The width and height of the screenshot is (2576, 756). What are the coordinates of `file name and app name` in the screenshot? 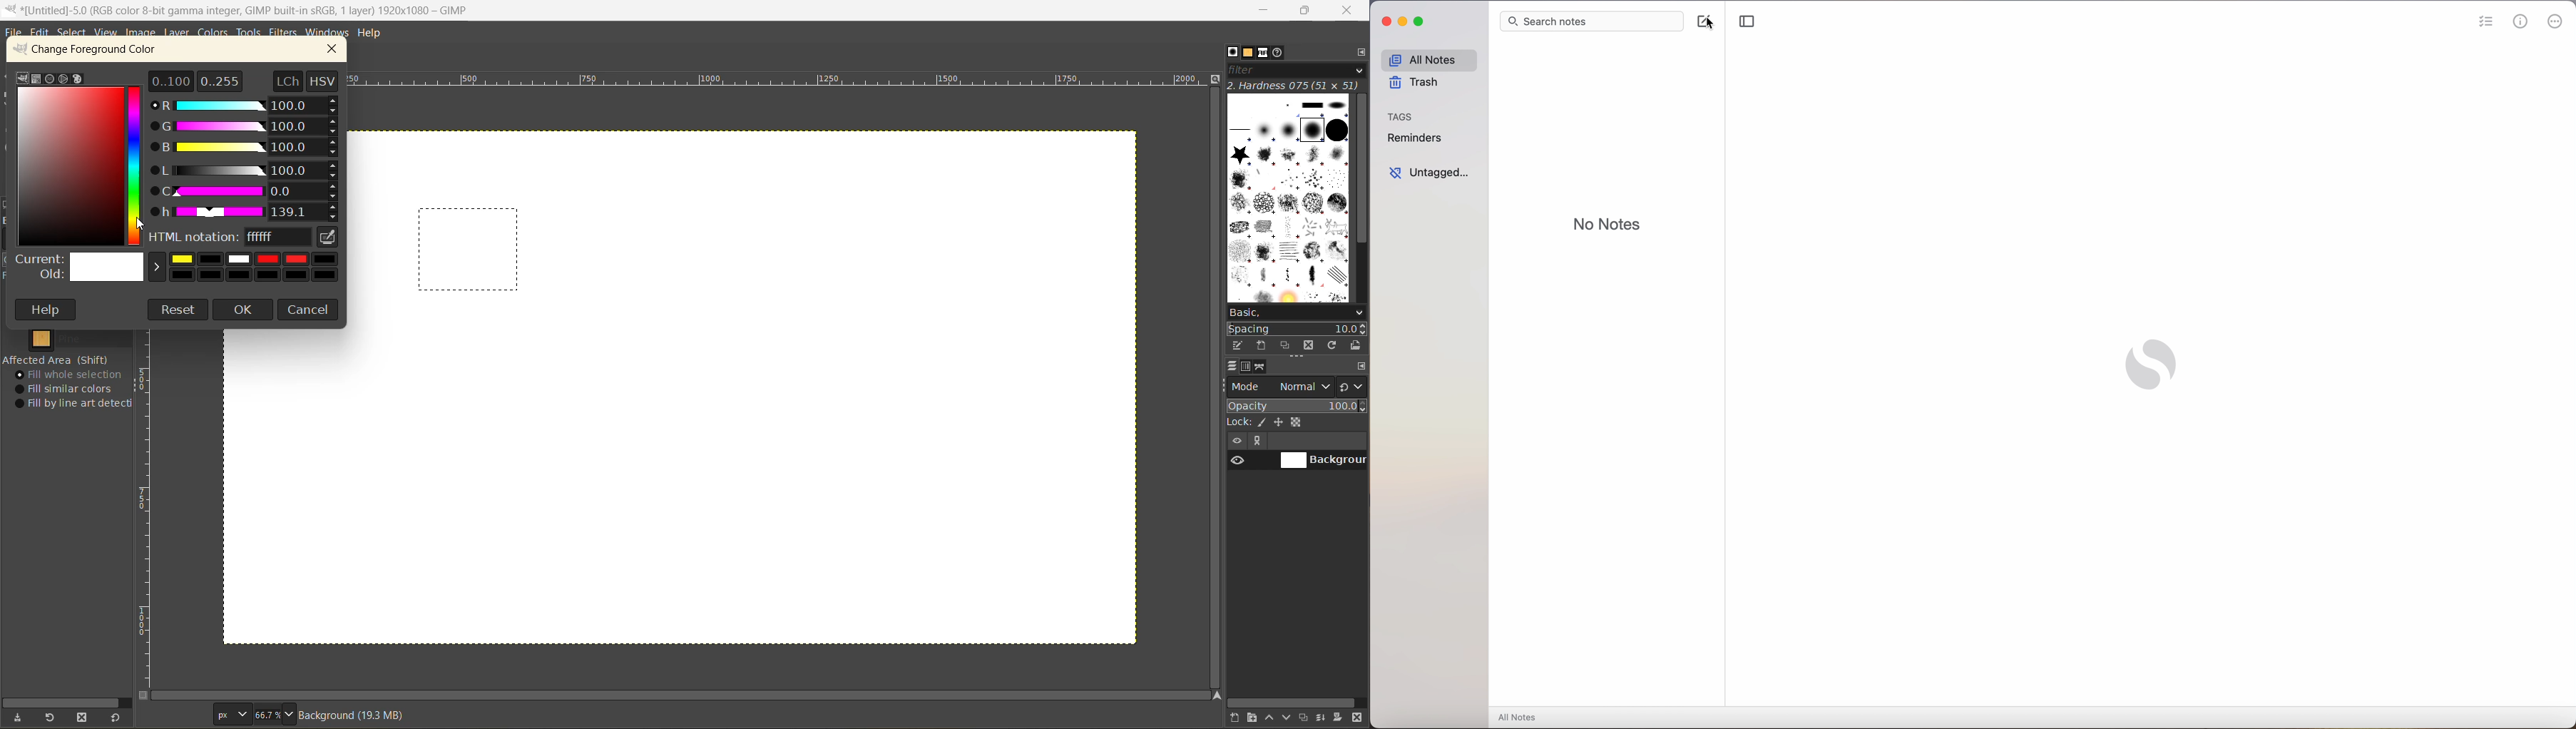 It's located at (252, 10).